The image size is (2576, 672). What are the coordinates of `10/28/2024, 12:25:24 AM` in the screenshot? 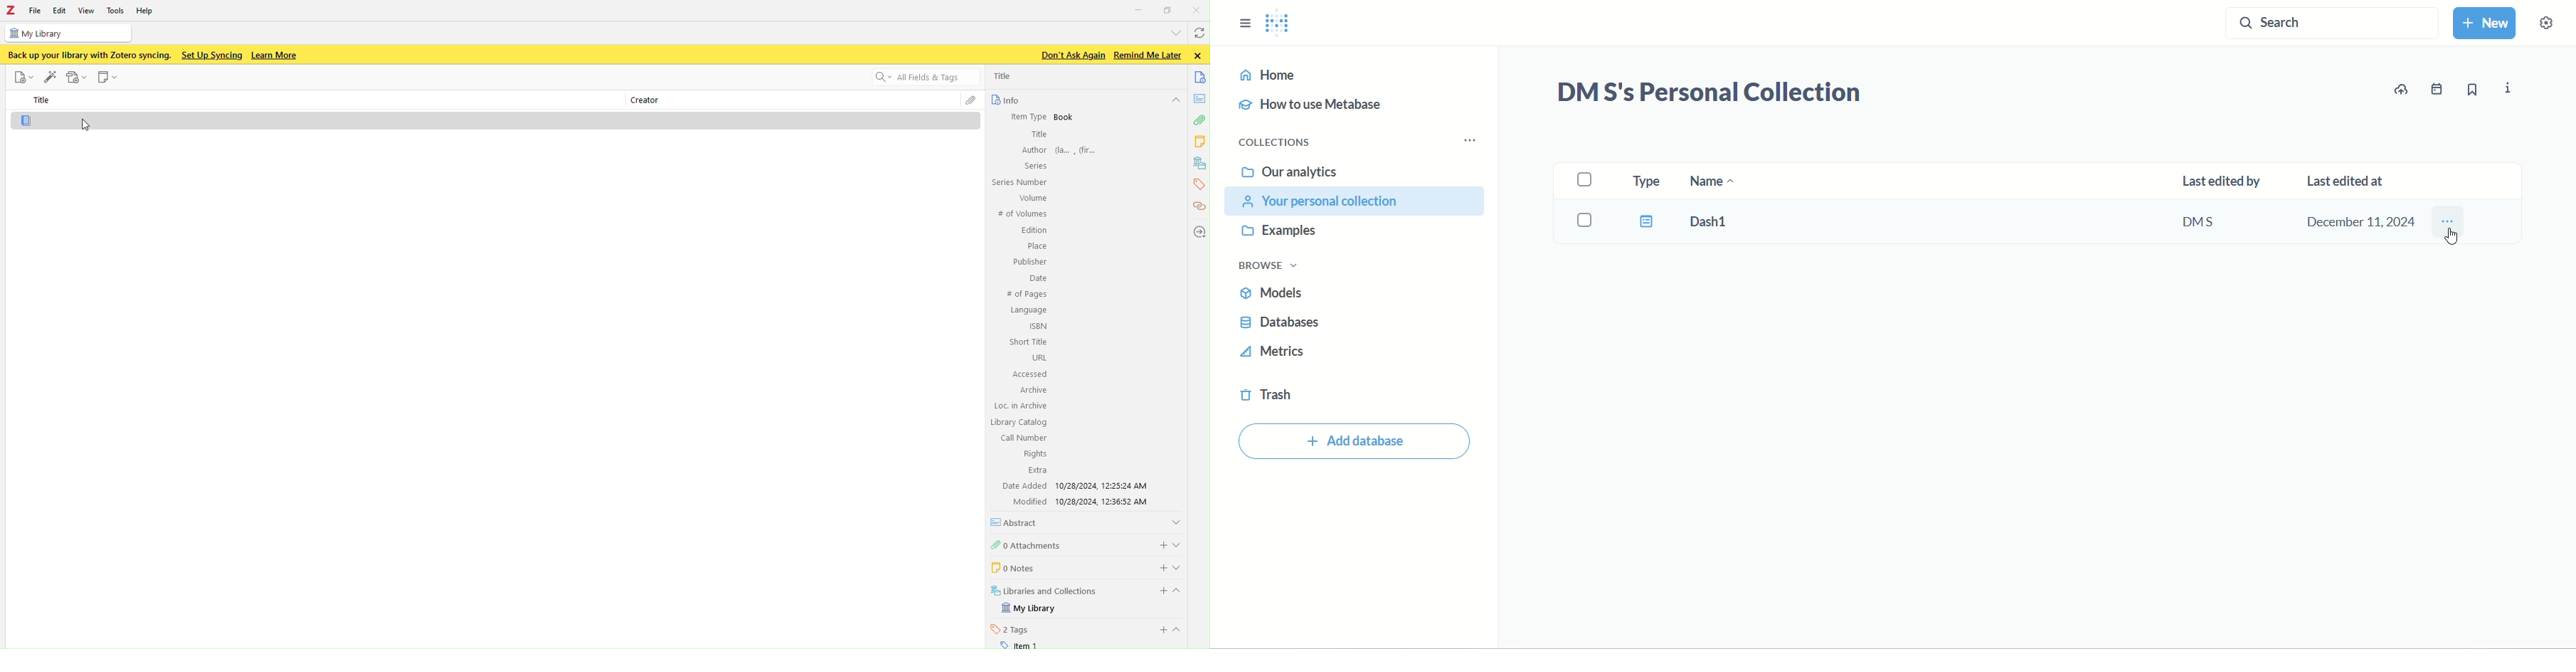 It's located at (1106, 485).